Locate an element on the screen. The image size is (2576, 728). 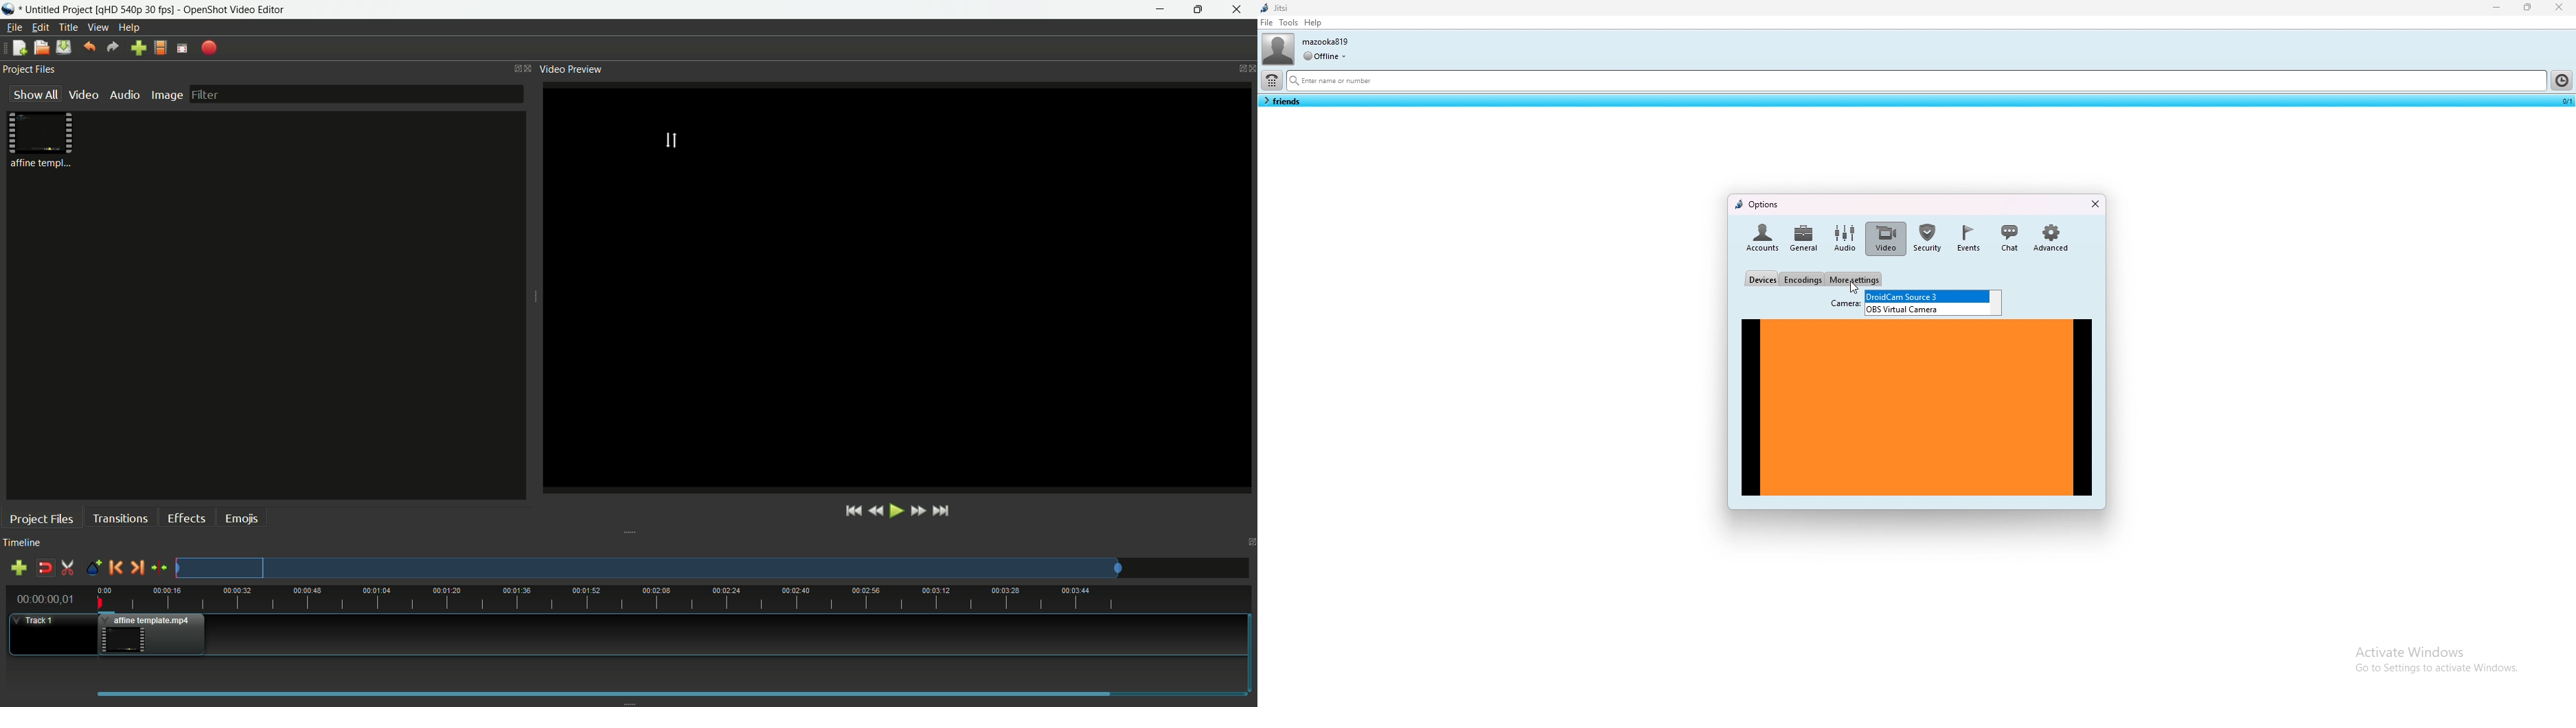
search bar is located at coordinates (1915, 82).